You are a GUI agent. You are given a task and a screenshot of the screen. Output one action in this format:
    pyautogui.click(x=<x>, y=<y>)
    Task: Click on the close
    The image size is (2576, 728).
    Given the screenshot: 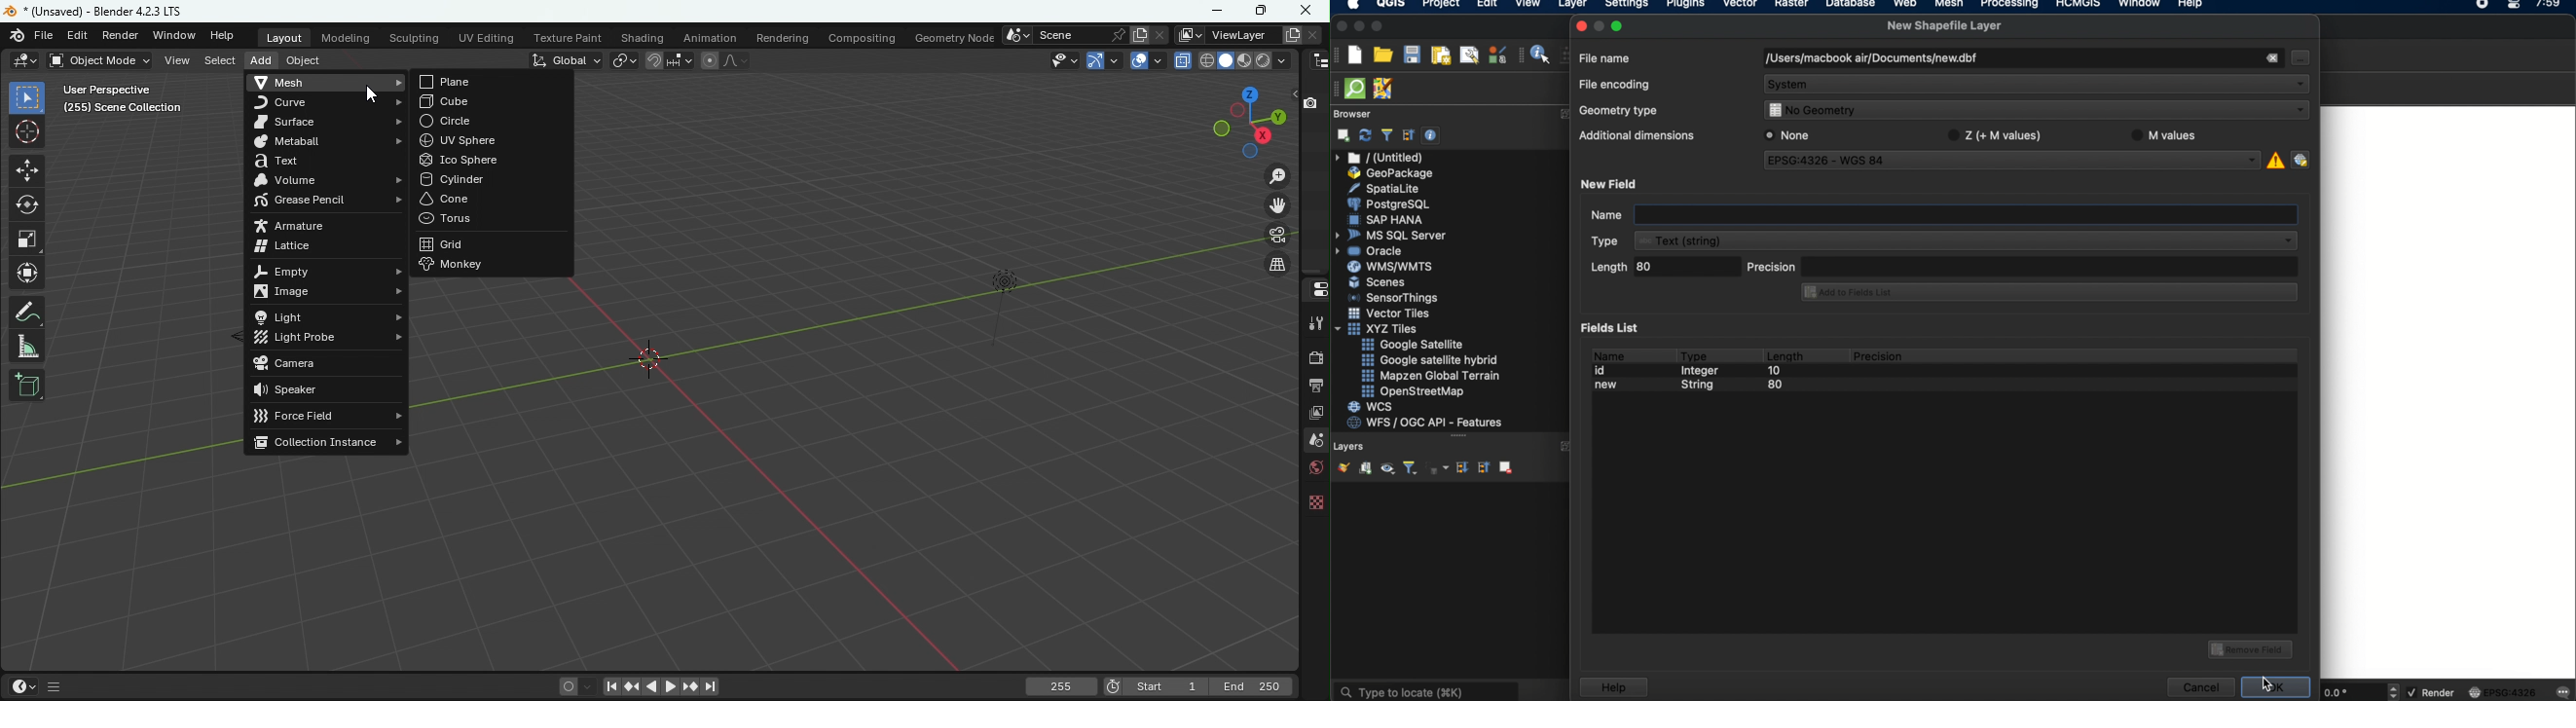 What is the action you would take?
    pyautogui.click(x=1580, y=26)
    